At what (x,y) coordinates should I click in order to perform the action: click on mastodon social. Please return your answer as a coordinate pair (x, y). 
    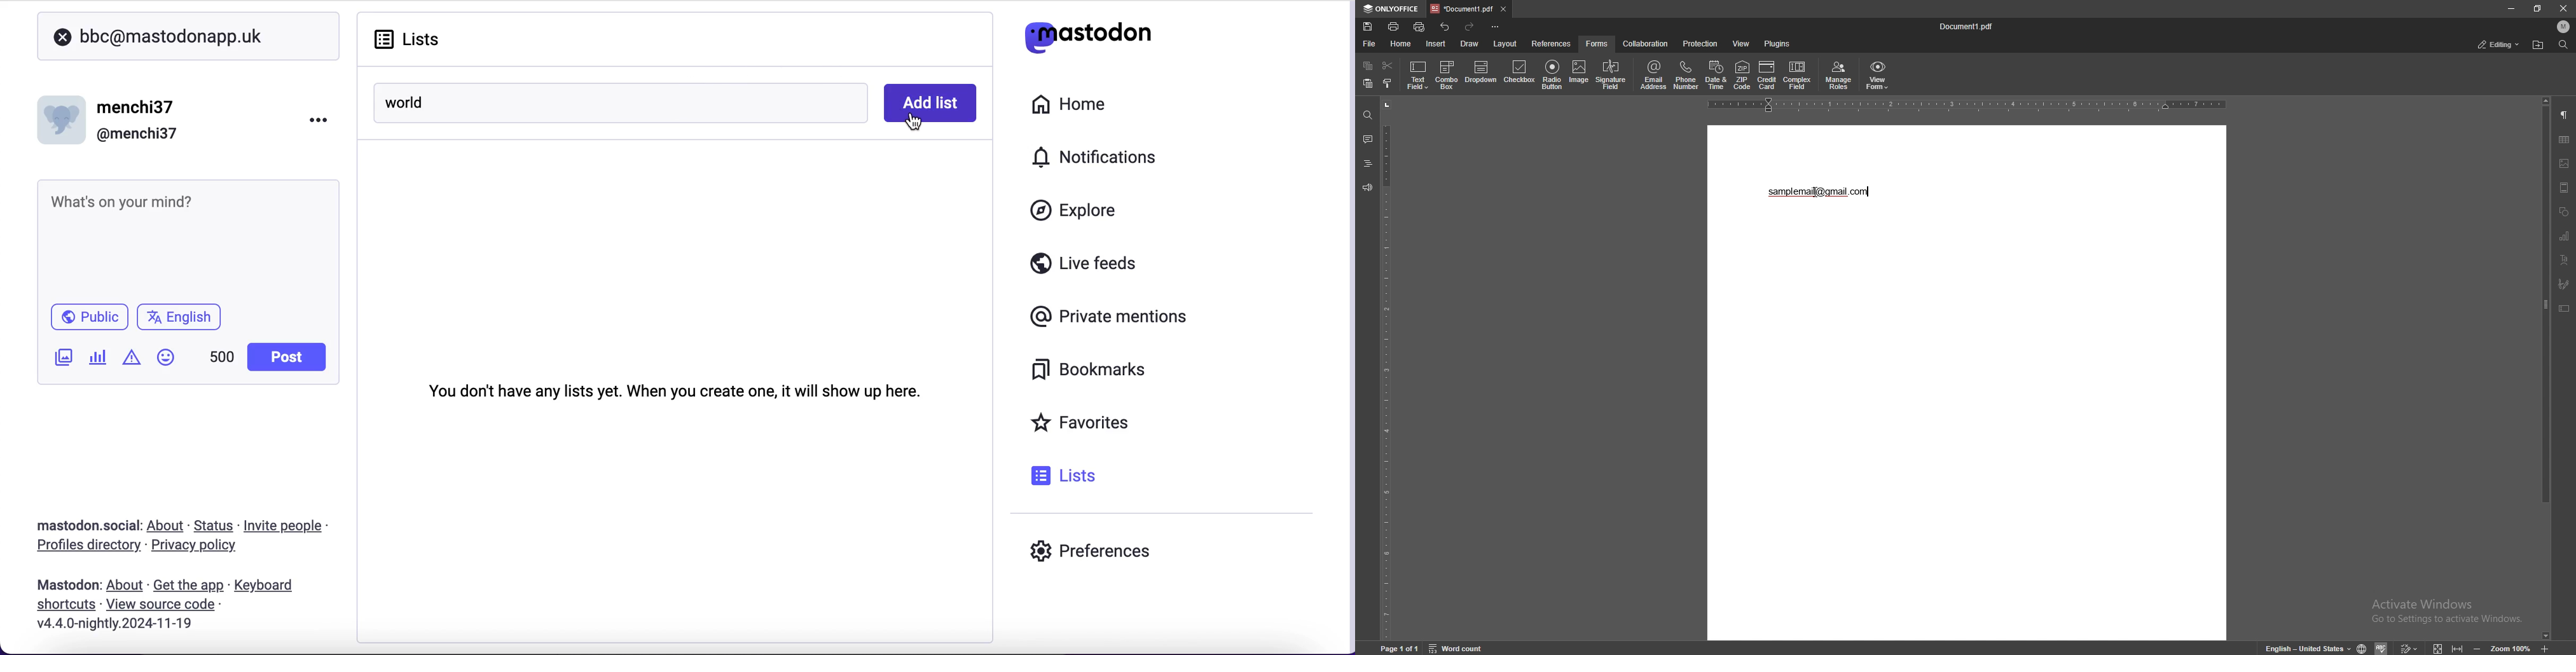
    Looking at the image, I should click on (74, 526).